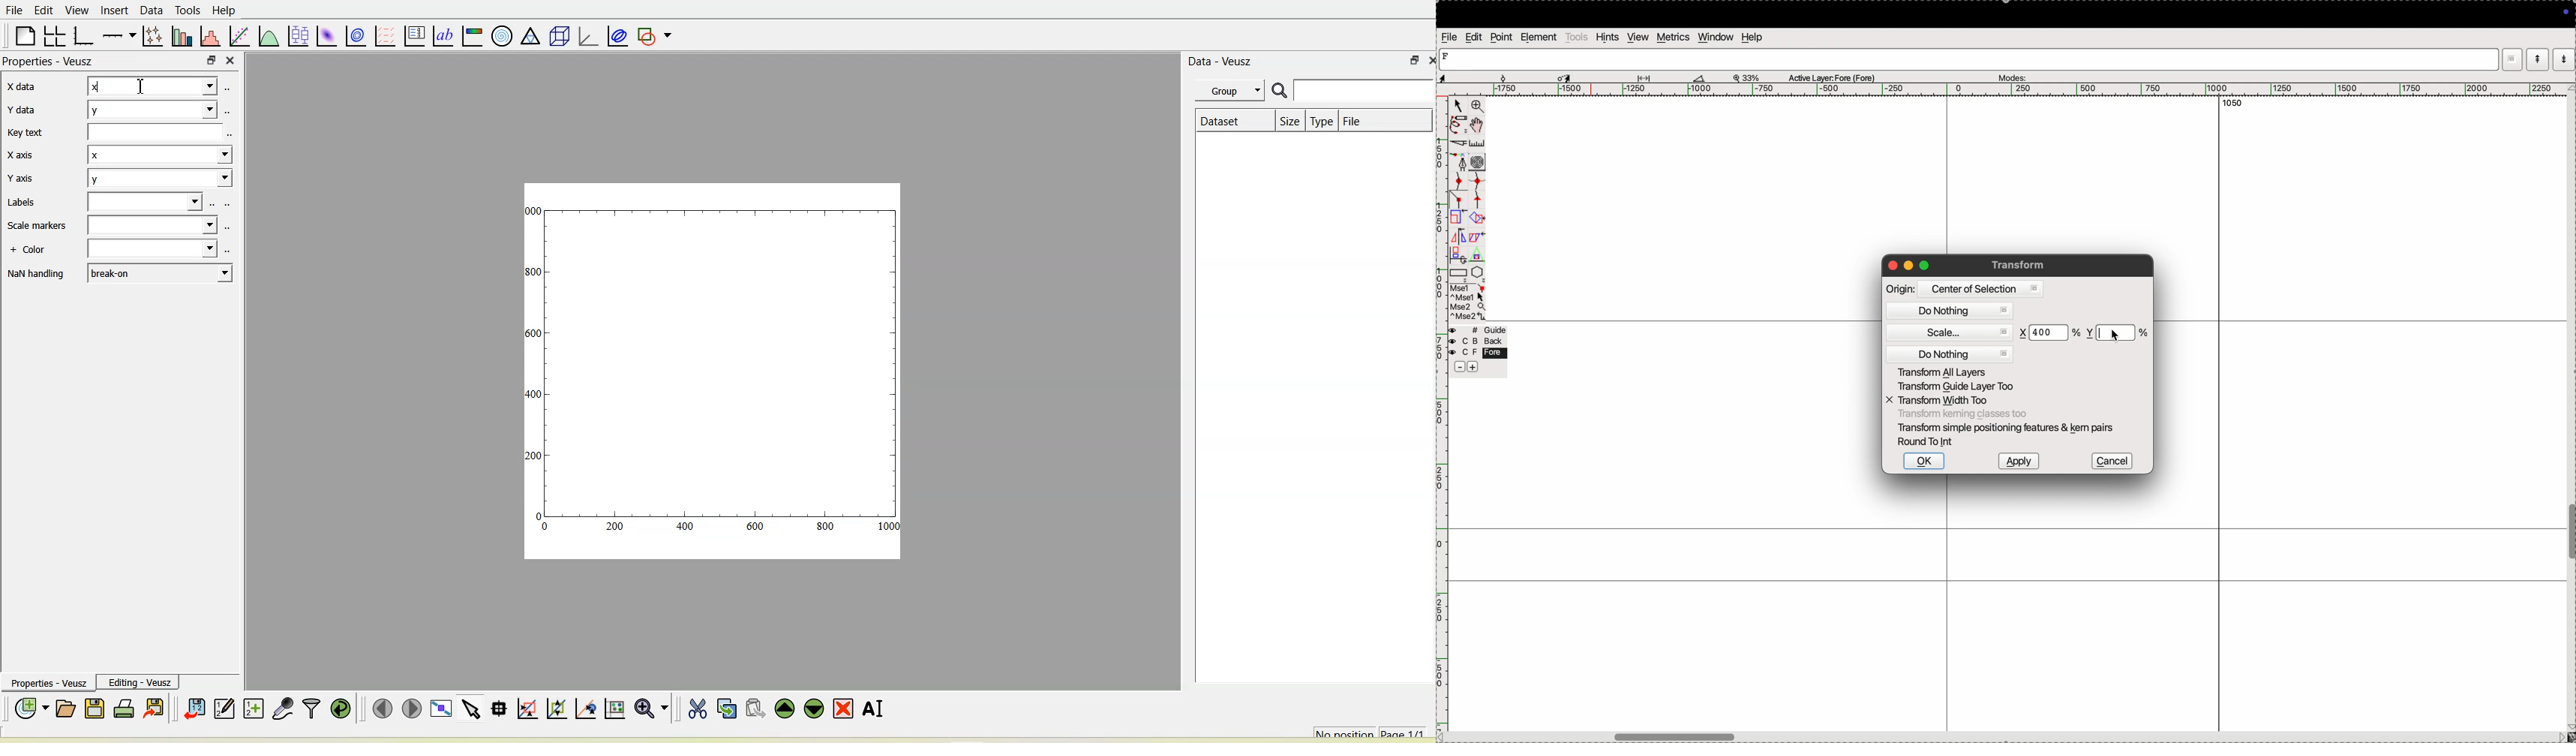 Image resolution: width=2576 pixels, height=756 pixels. What do you see at coordinates (23, 155) in the screenshot?
I see `X axis` at bounding box center [23, 155].